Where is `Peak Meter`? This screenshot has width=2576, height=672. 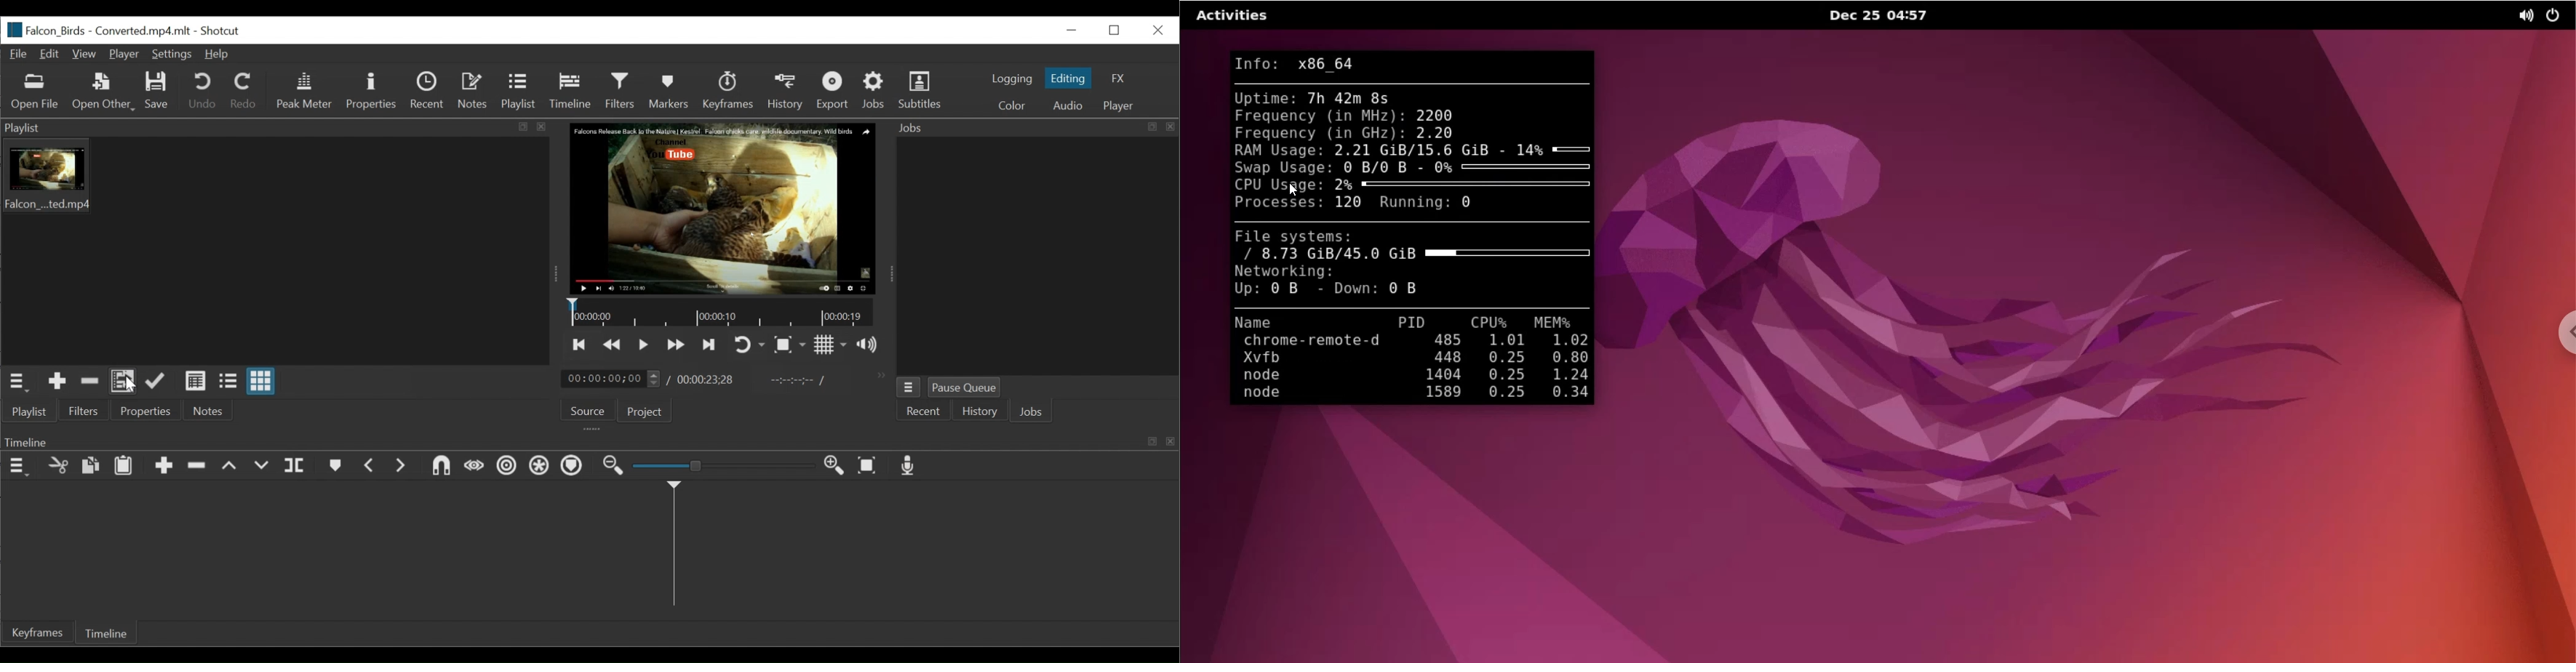
Peak Meter is located at coordinates (303, 91).